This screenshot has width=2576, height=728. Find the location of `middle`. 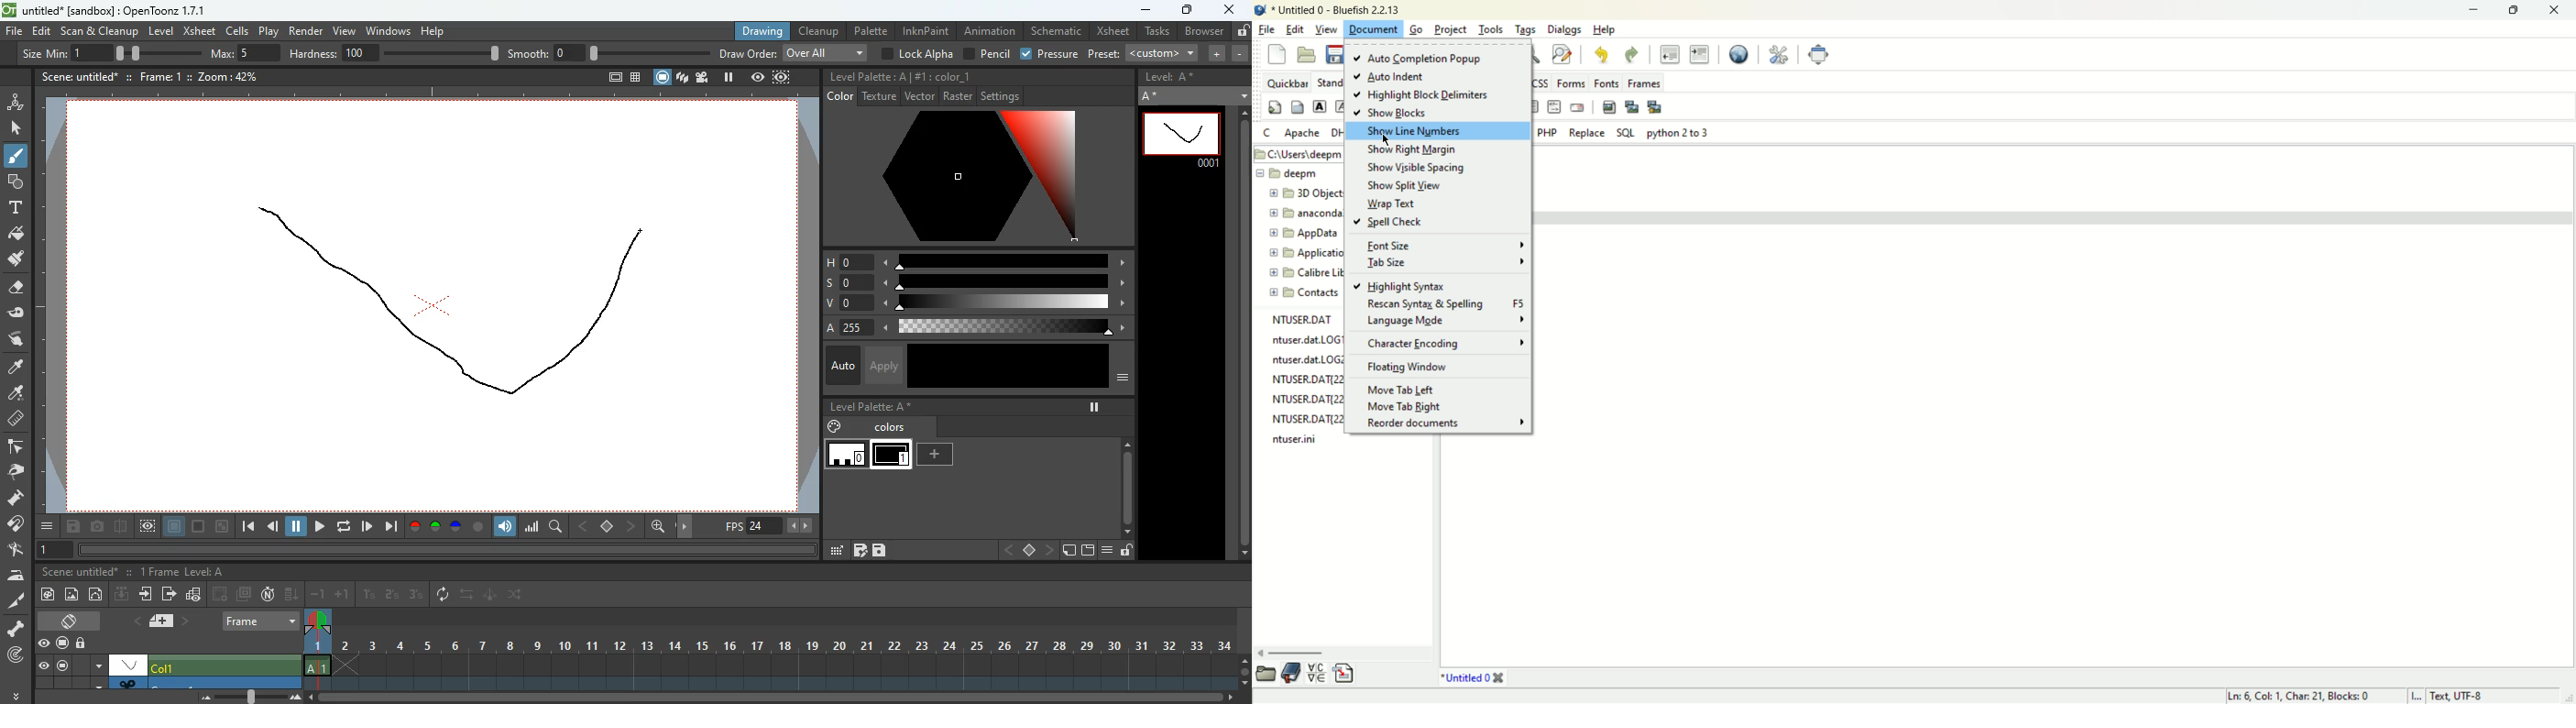

middle is located at coordinates (1030, 550).